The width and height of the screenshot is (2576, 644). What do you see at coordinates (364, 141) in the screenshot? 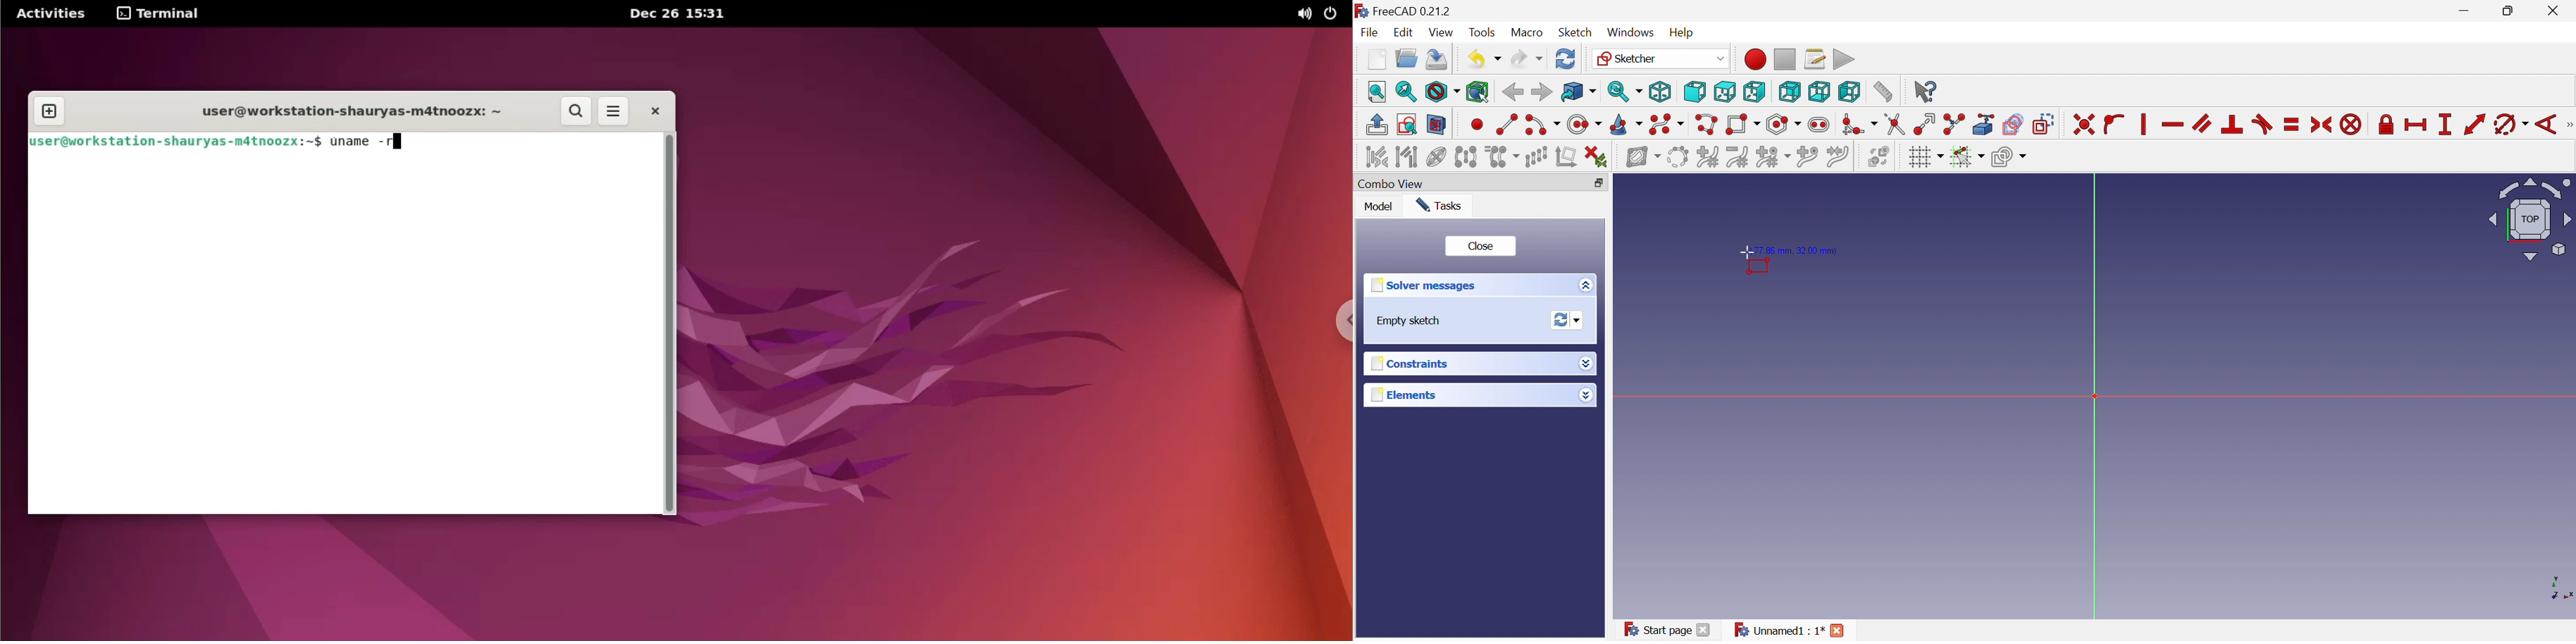
I see `uname -r` at bounding box center [364, 141].